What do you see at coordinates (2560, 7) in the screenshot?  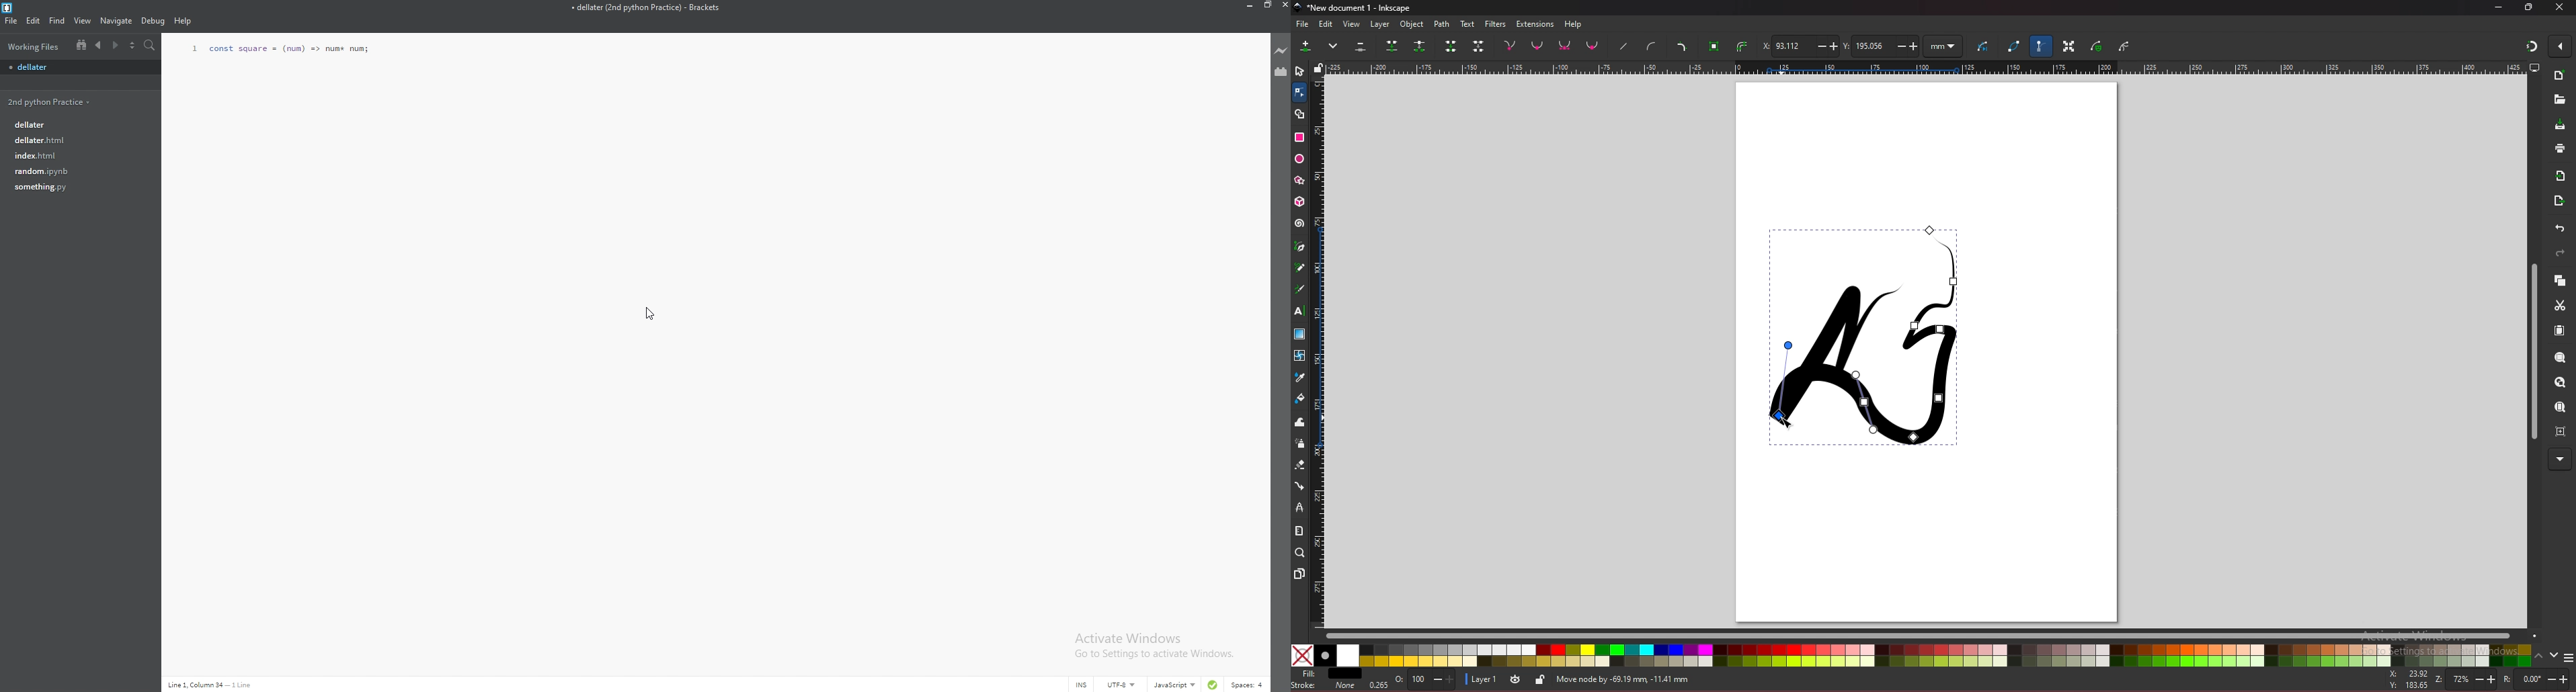 I see `close` at bounding box center [2560, 7].